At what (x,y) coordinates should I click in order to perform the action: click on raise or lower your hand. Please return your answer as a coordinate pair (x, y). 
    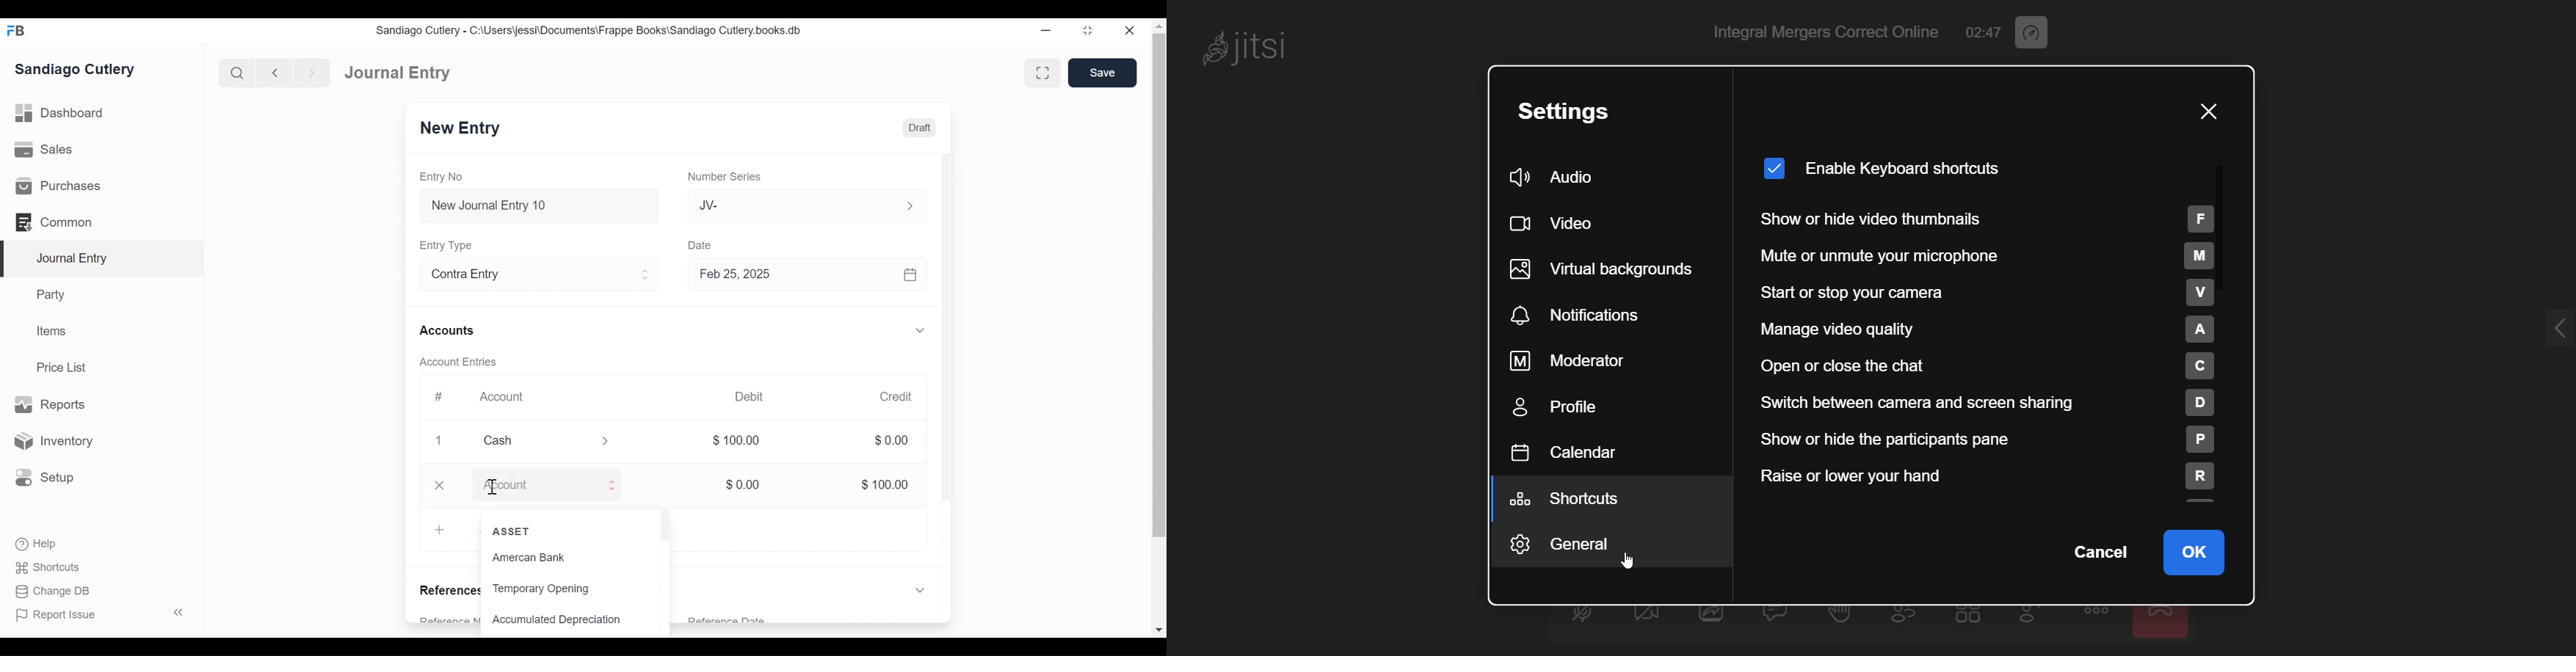
    Looking at the image, I should click on (1985, 481).